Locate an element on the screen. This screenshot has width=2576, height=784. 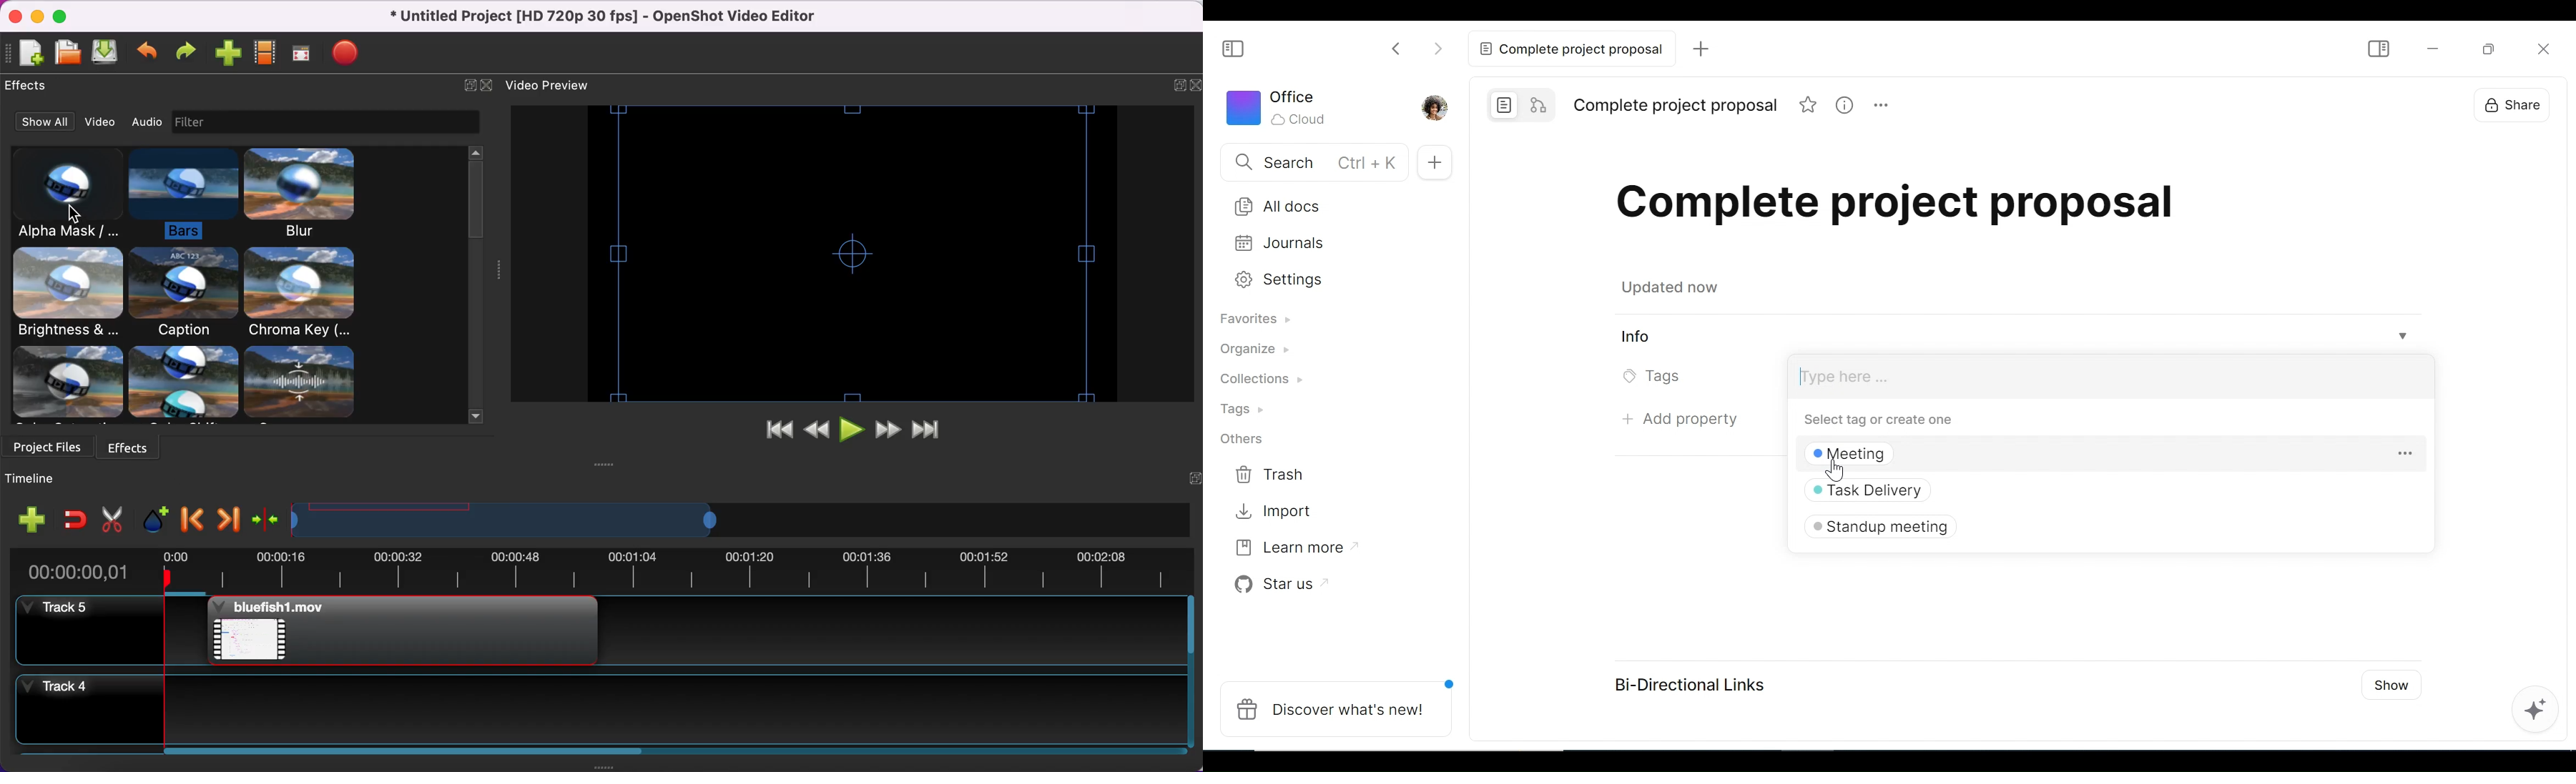
time duration is located at coordinates (597, 572).